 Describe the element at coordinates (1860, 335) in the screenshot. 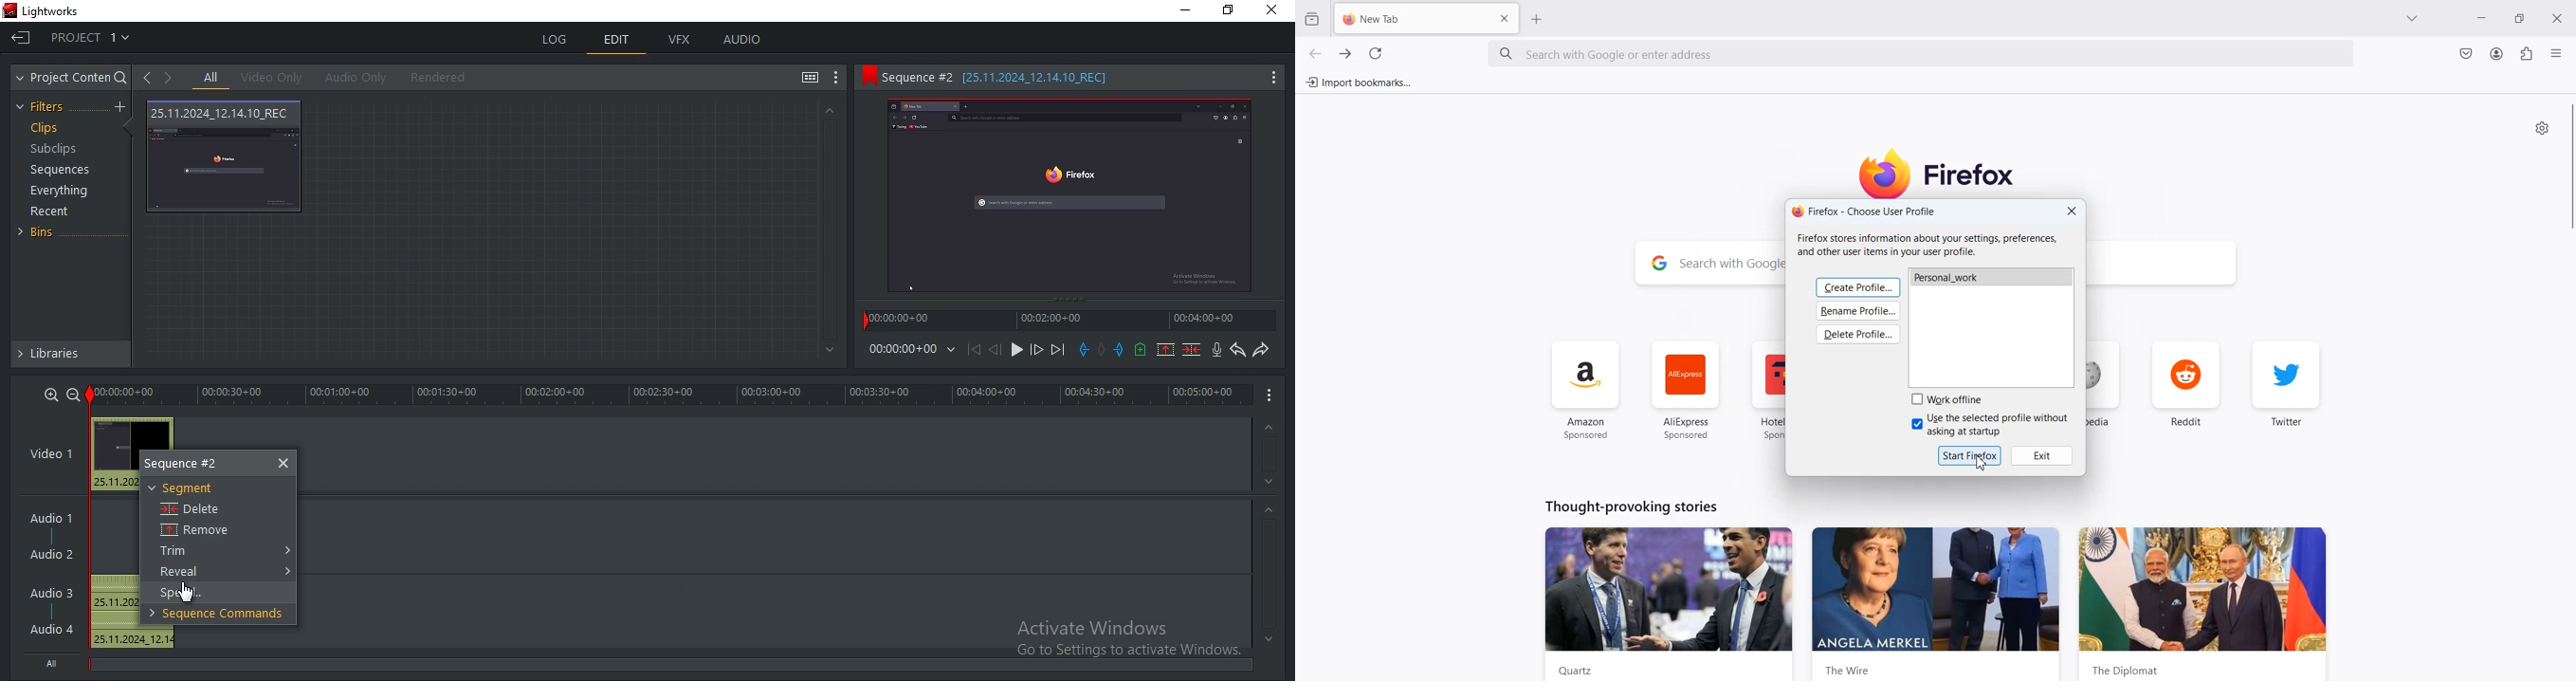

I see `Delete Profile` at that location.